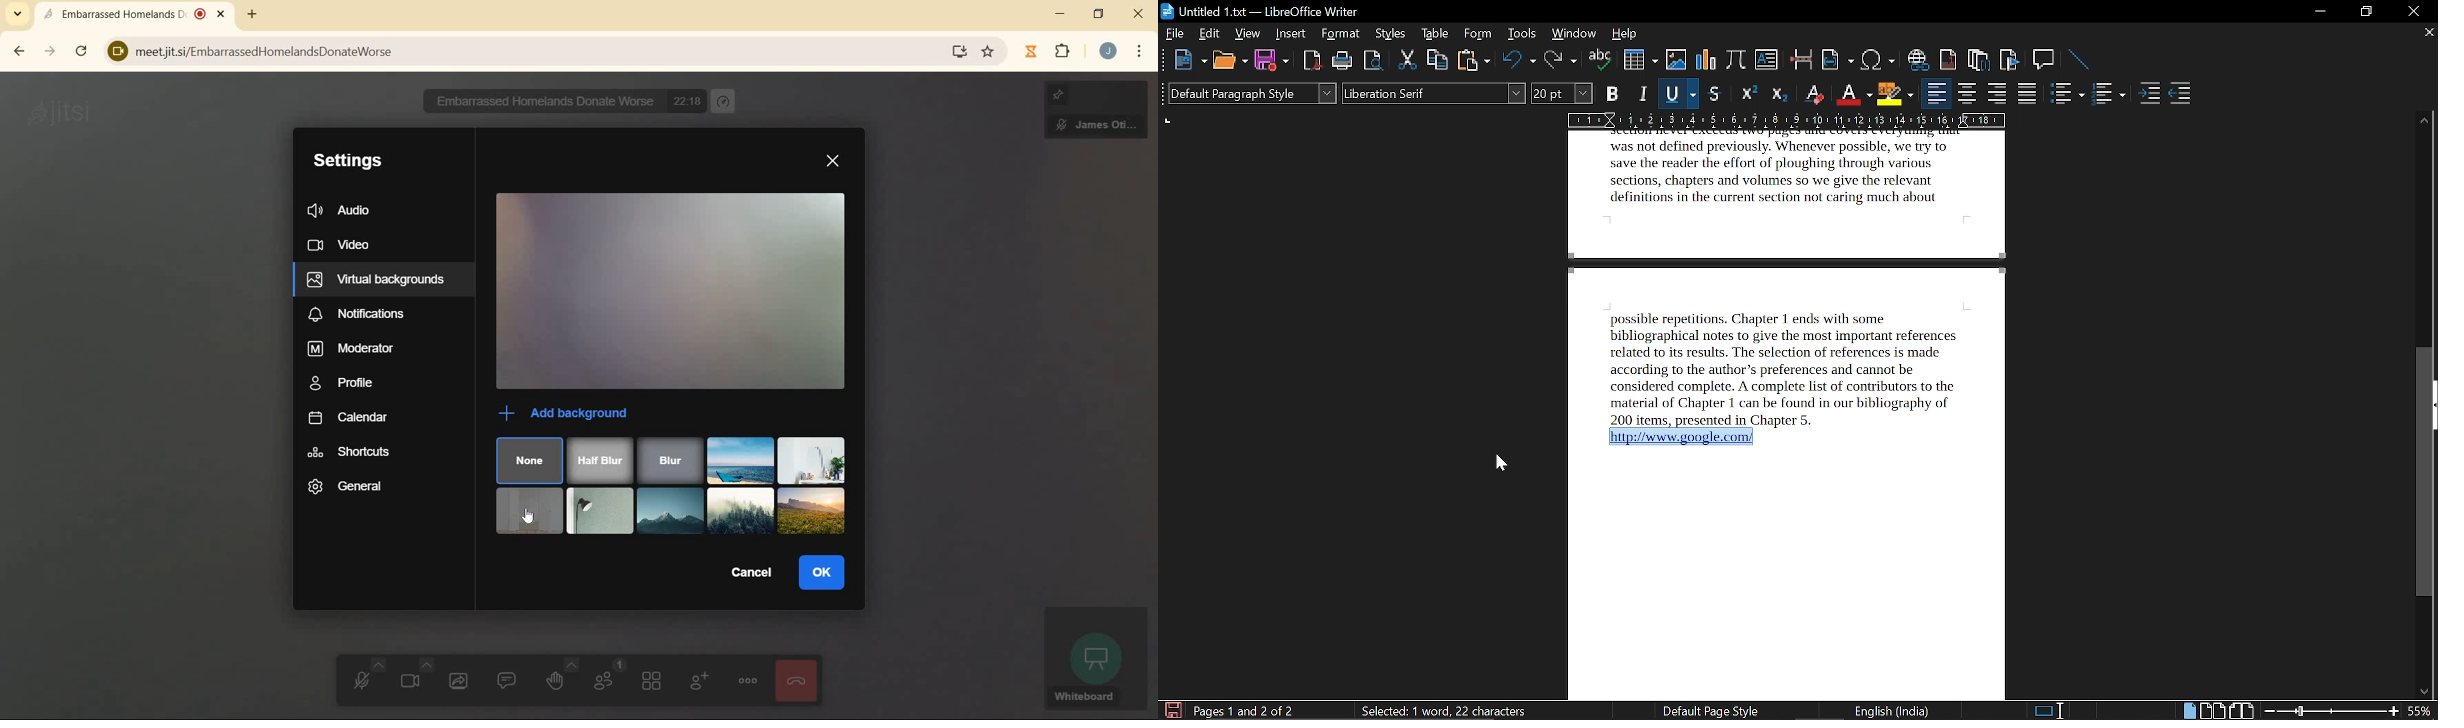 This screenshot has width=2464, height=728. Describe the element at coordinates (988, 52) in the screenshot. I see `bookmark` at that location.